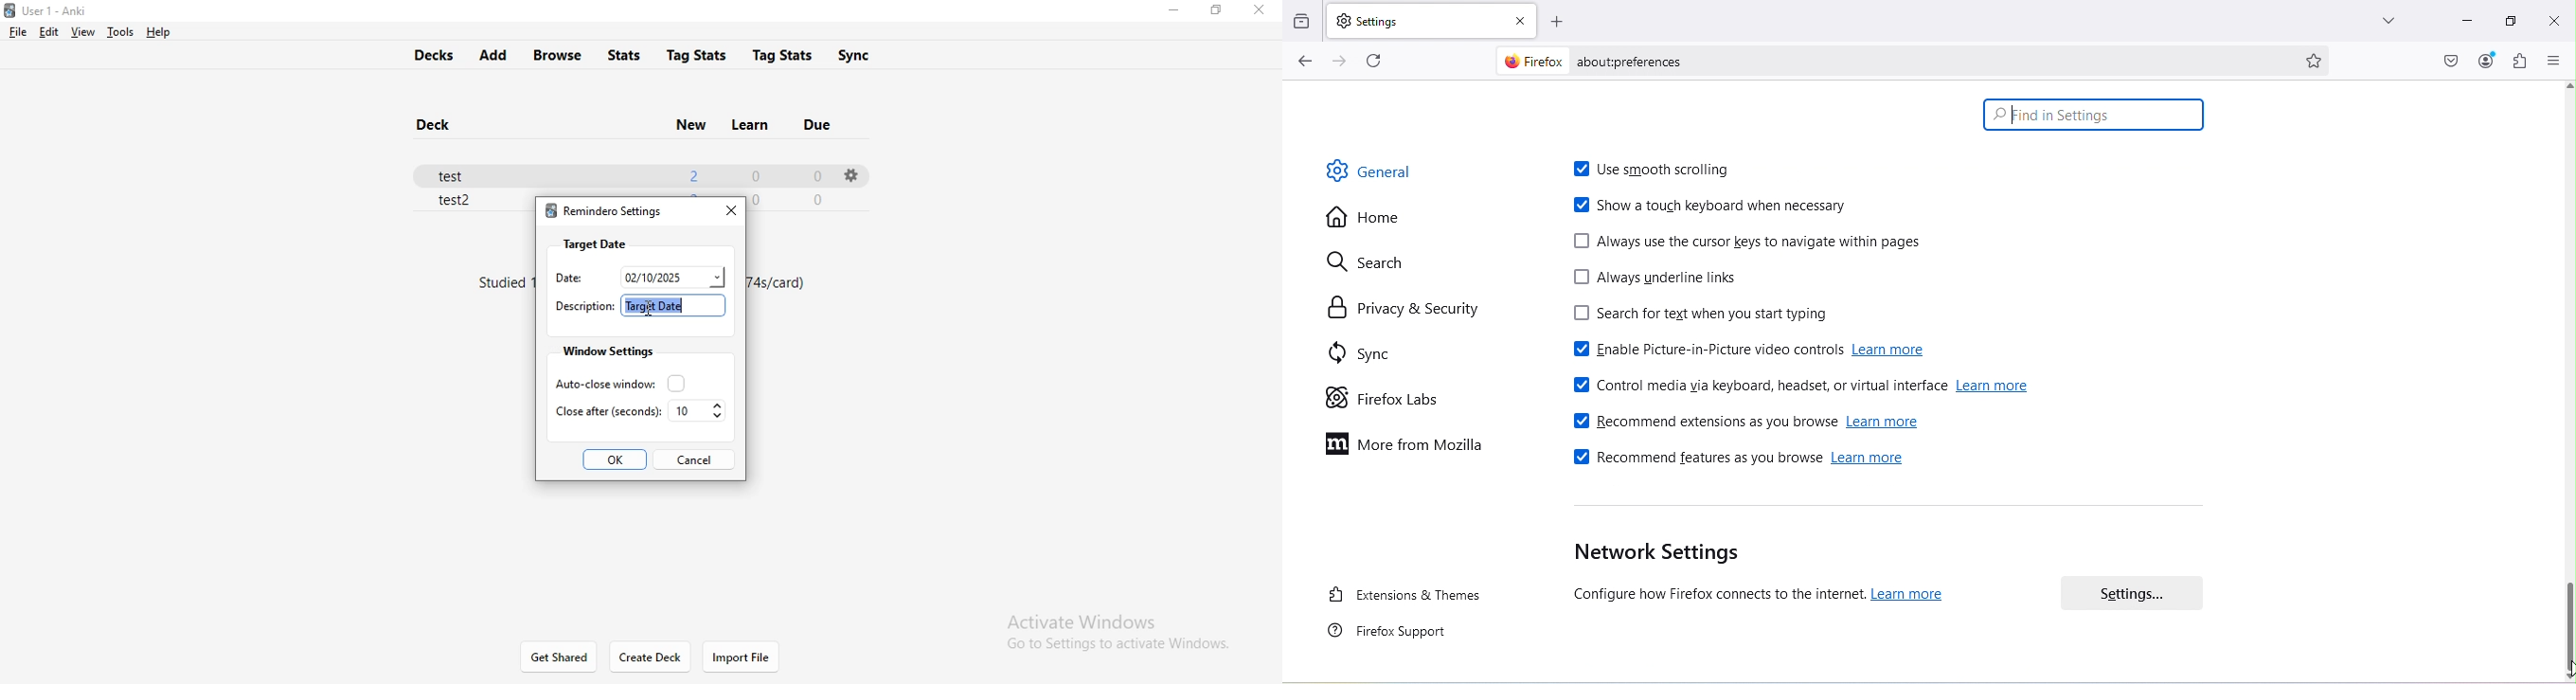  Describe the element at coordinates (1371, 396) in the screenshot. I see `Firefox labs` at that location.